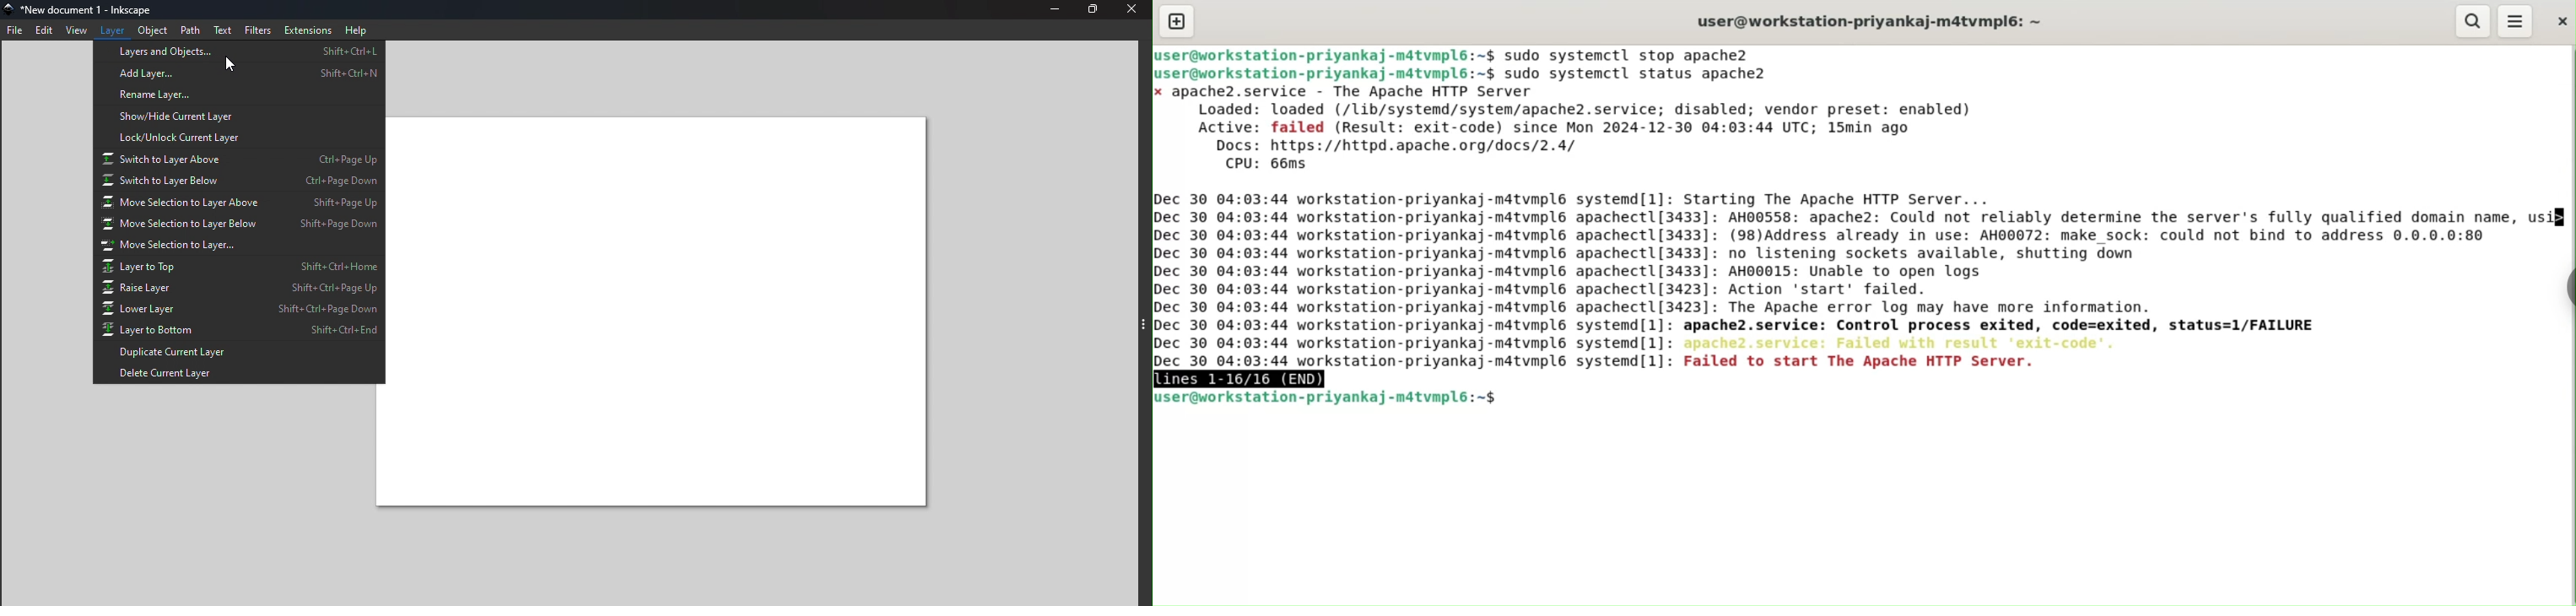 Image resolution: width=2576 pixels, height=616 pixels. Describe the element at coordinates (228, 63) in the screenshot. I see `Cursor` at that location.